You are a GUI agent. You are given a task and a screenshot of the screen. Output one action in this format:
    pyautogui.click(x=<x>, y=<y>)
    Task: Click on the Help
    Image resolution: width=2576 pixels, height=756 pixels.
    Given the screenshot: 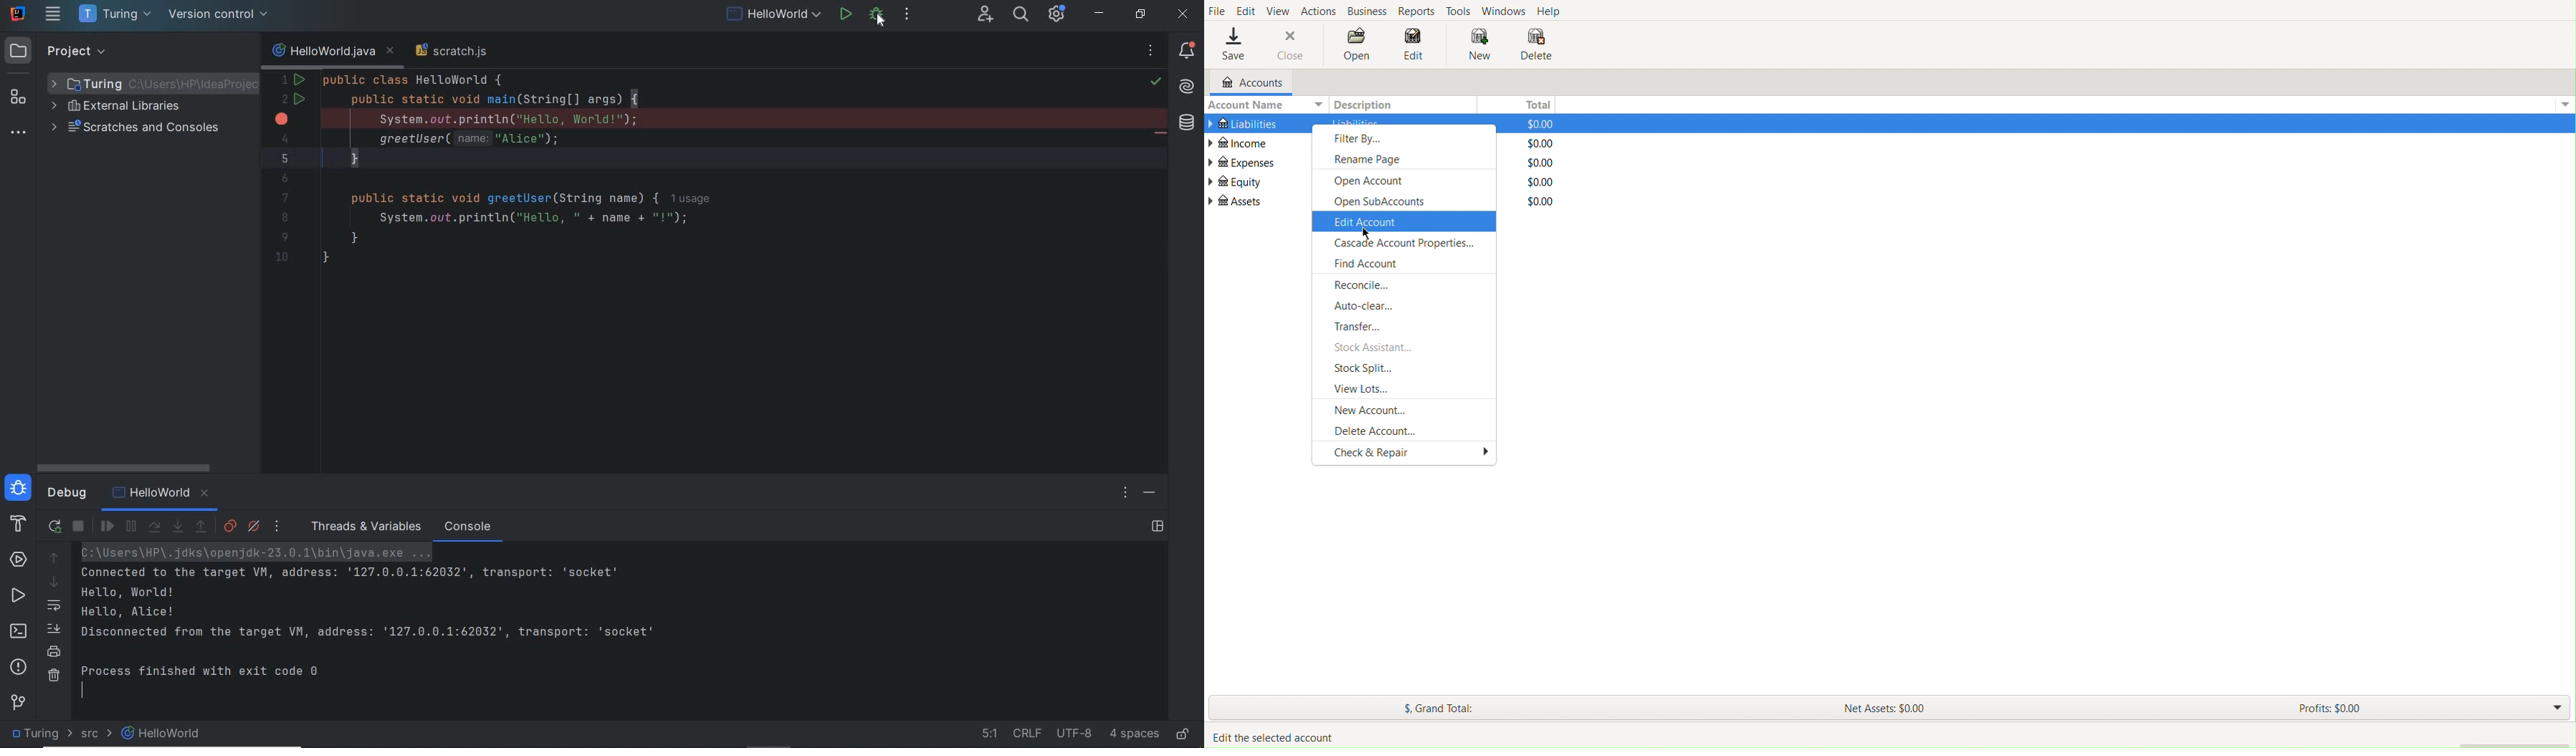 What is the action you would take?
    pyautogui.click(x=1551, y=11)
    